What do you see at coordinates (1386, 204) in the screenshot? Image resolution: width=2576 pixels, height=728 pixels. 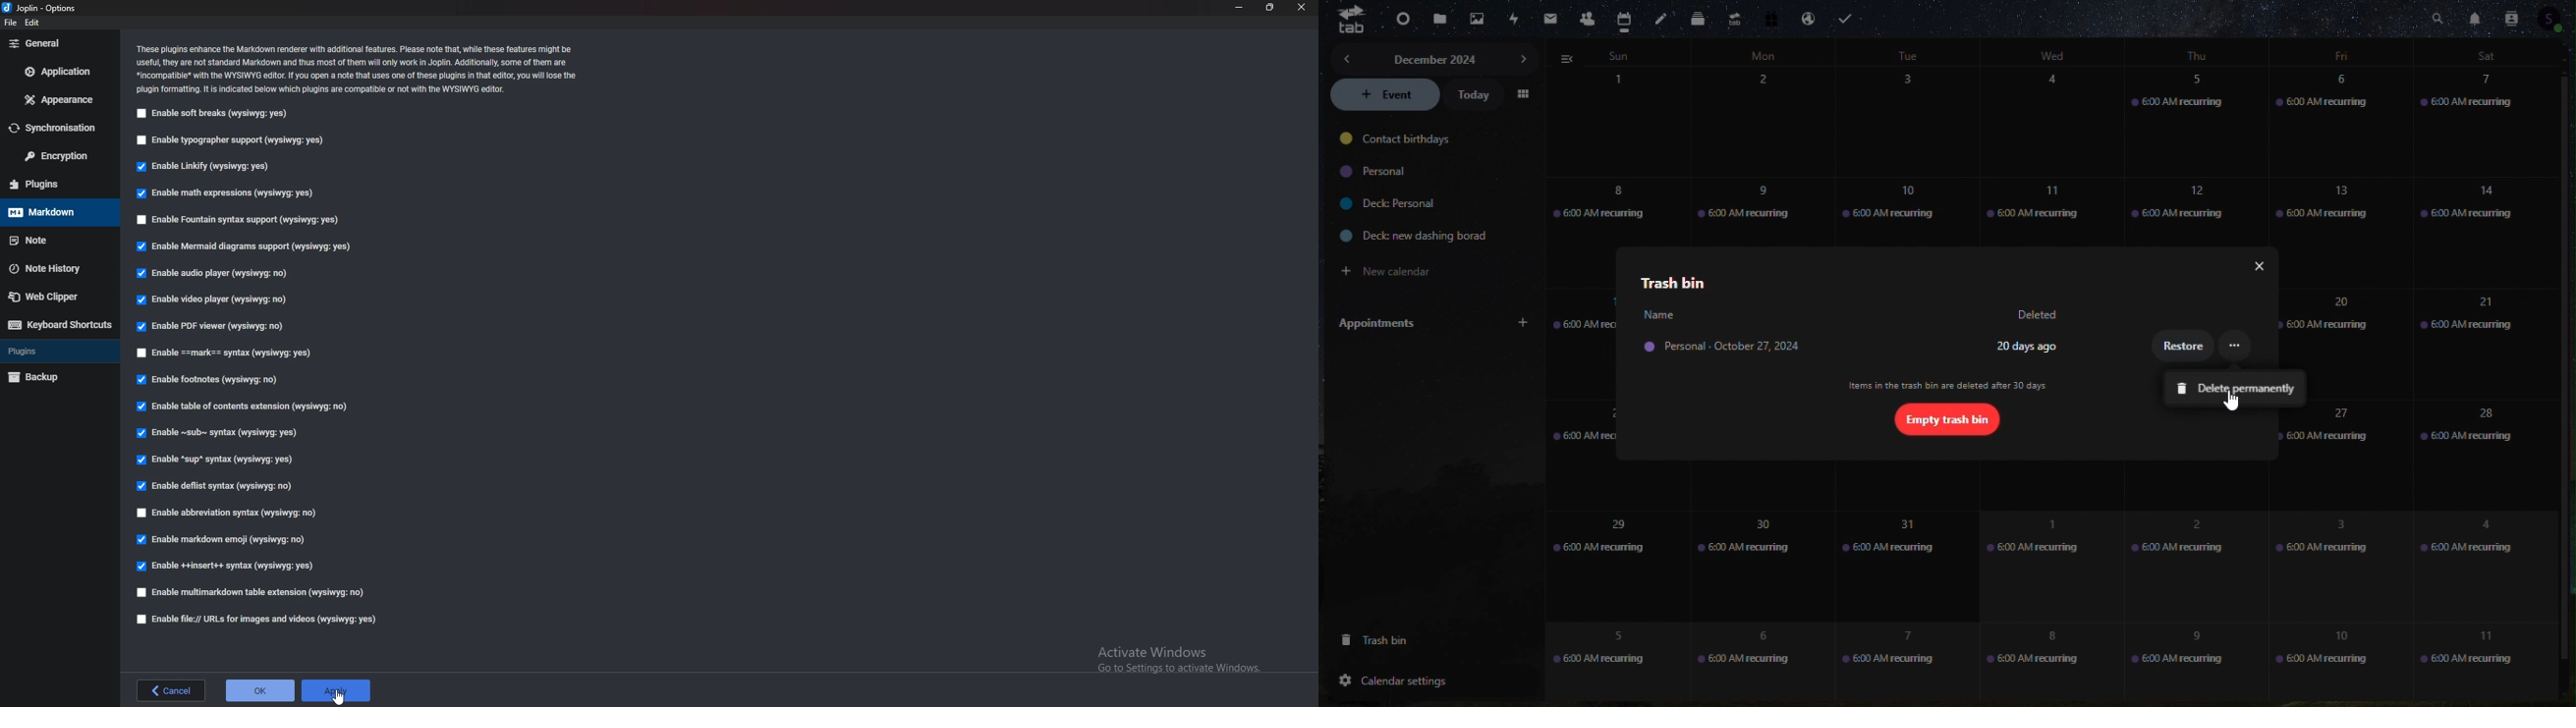 I see `deck personal` at bounding box center [1386, 204].